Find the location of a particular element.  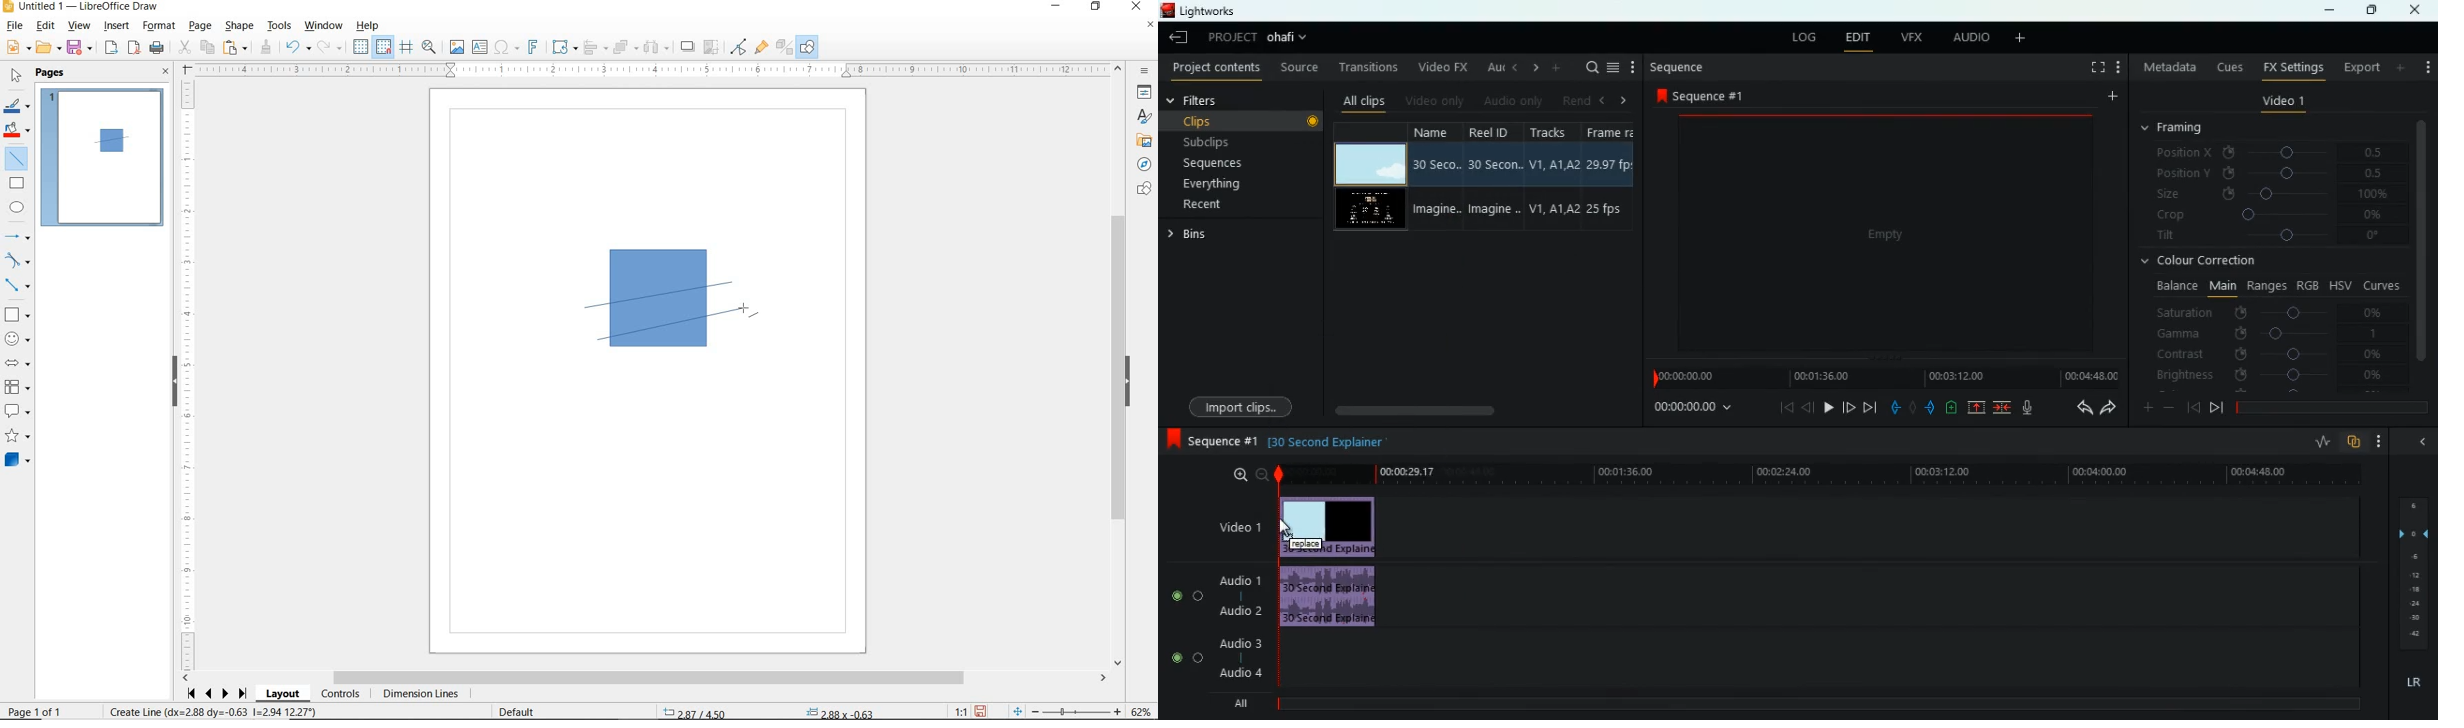

CLONE FORMATTING is located at coordinates (266, 48).